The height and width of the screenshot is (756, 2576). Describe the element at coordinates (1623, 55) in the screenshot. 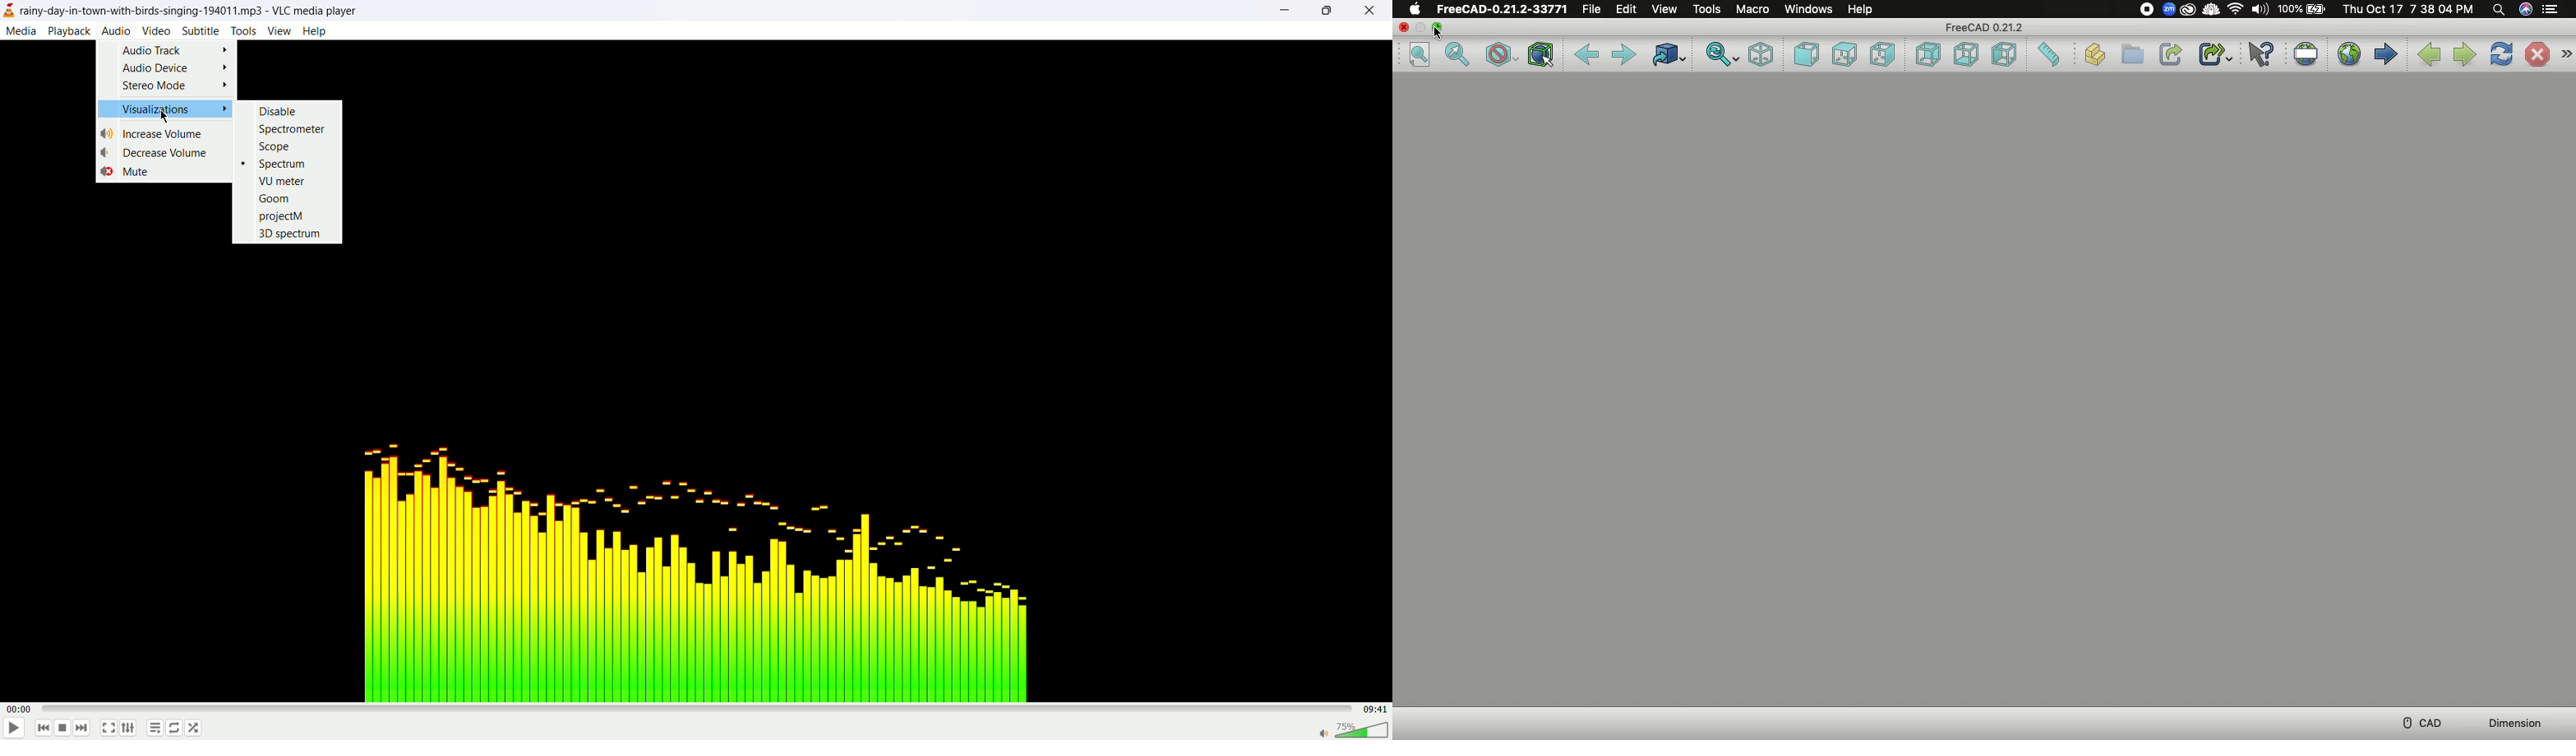

I see `Forward` at that location.